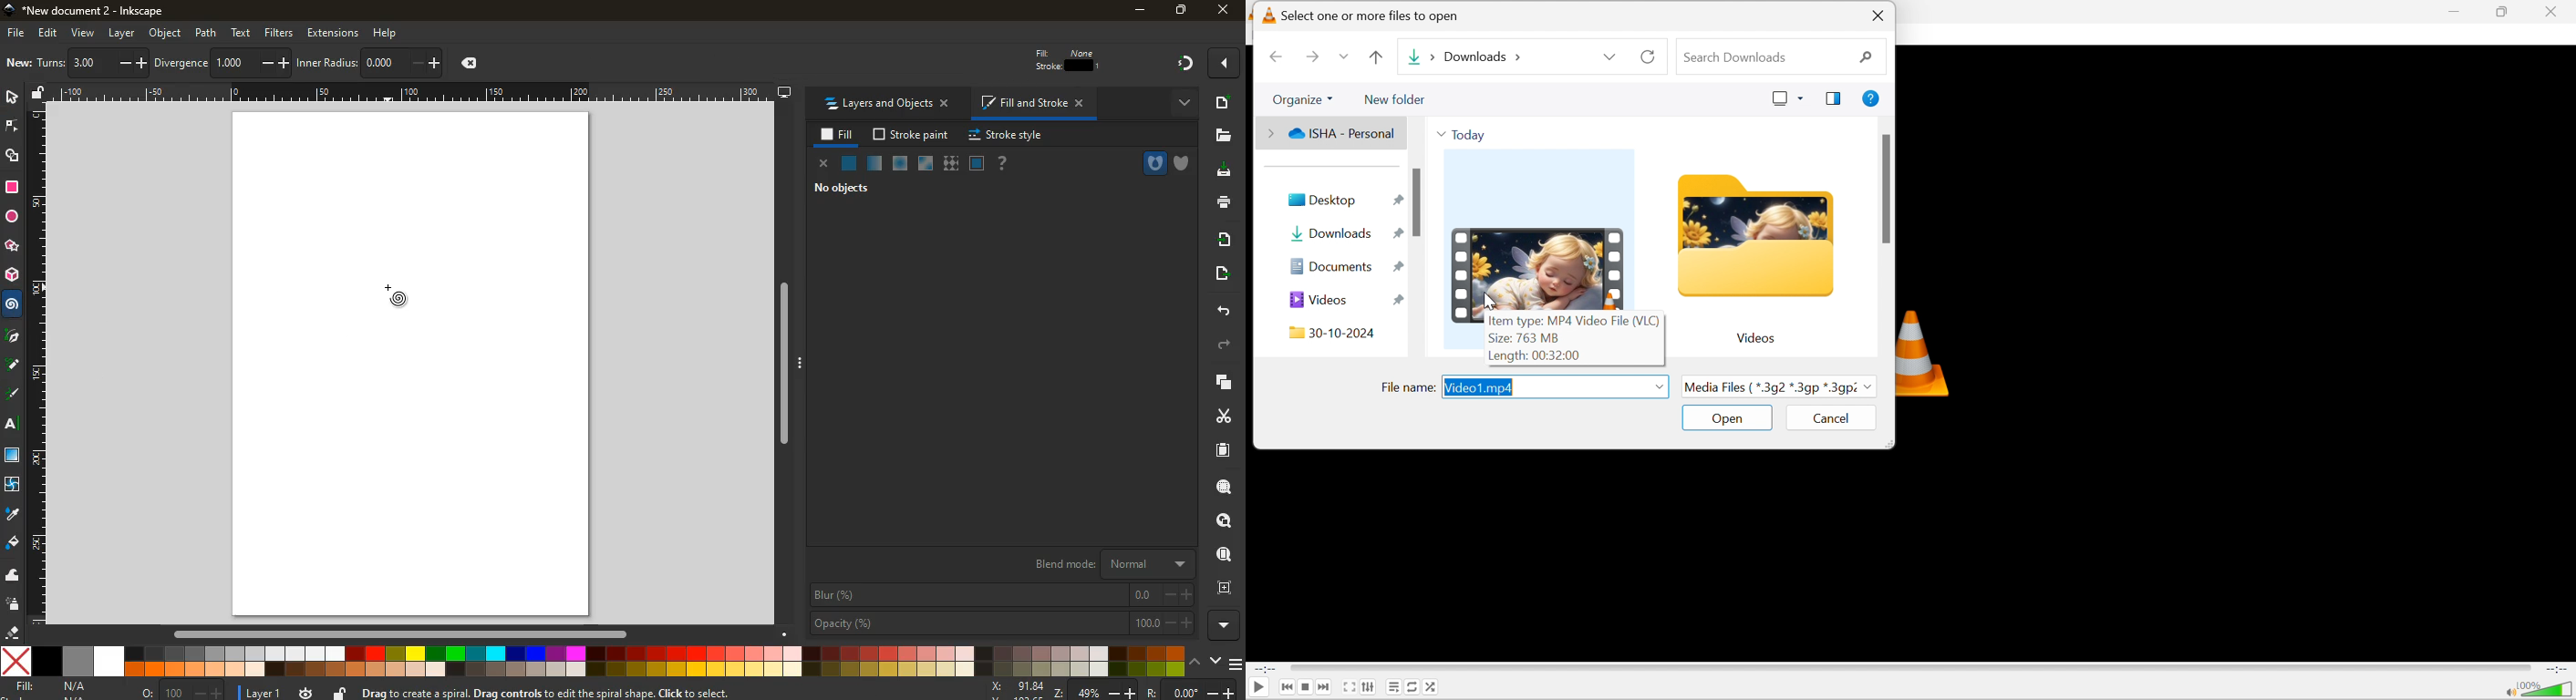  Describe the element at coordinates (467, 65) in the screenshot. I see `coordinates` at that location.